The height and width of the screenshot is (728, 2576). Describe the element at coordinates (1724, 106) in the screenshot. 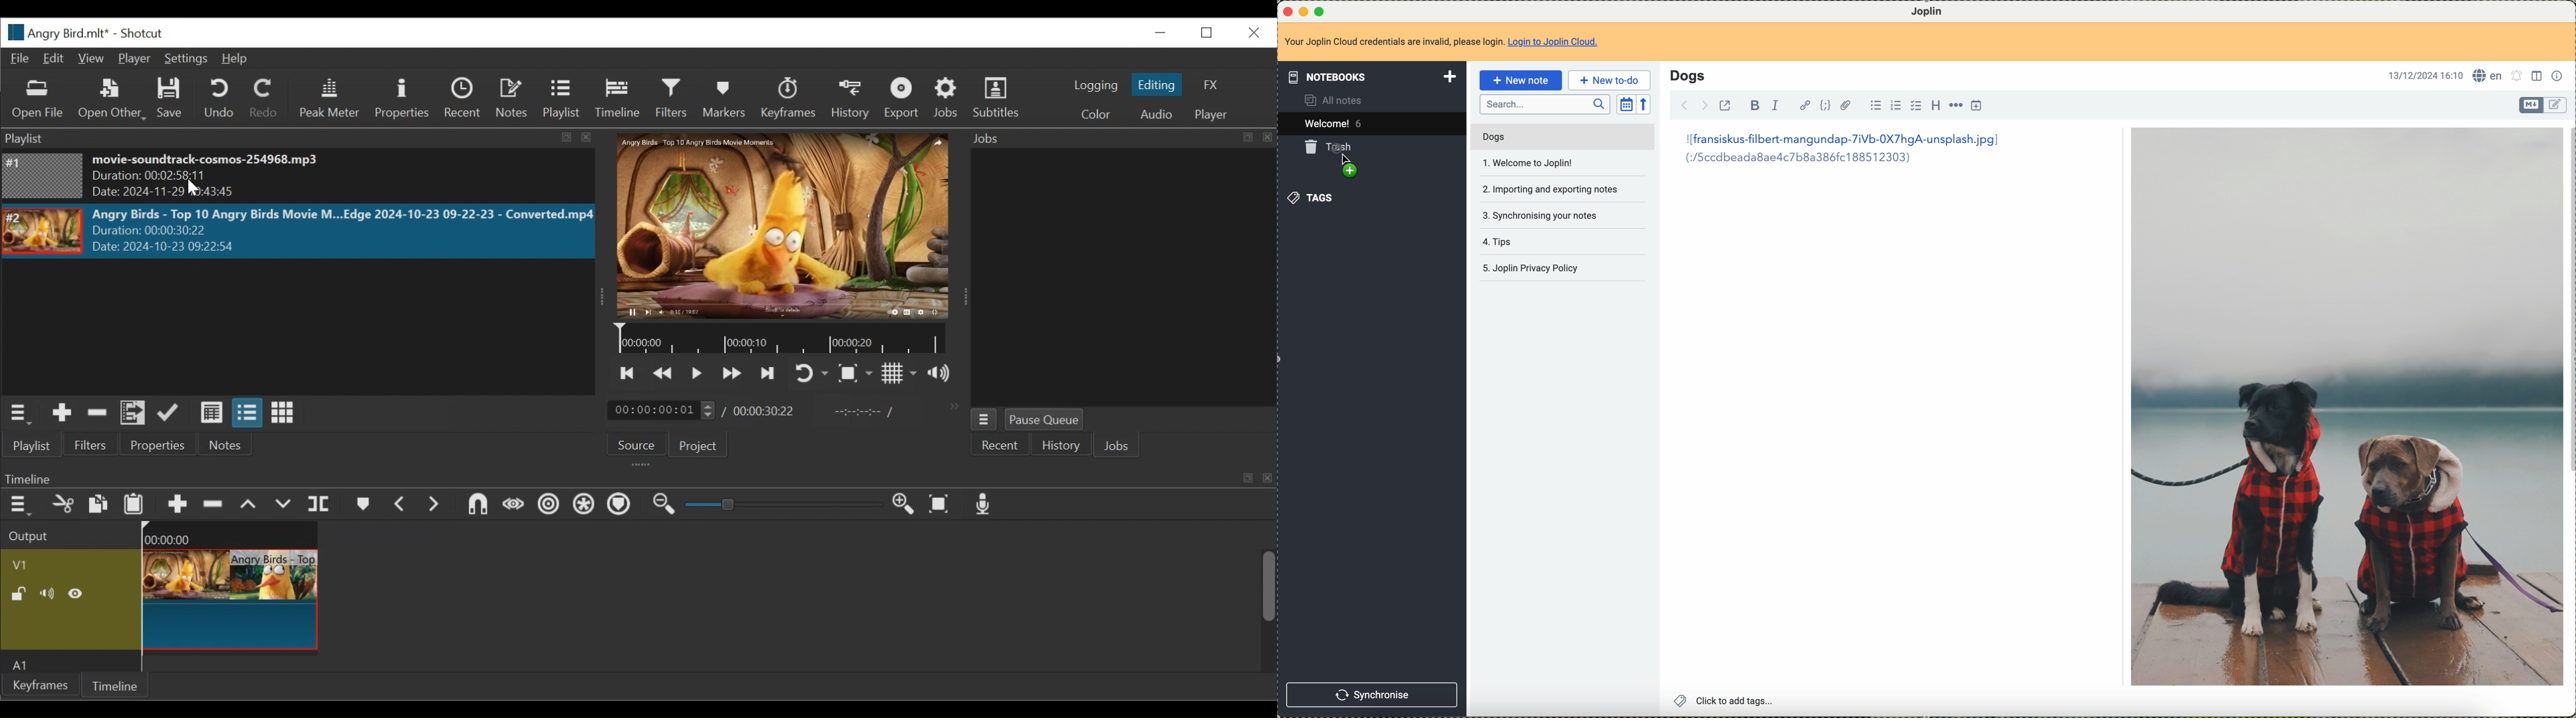

I see `toggle external editing` at that location.